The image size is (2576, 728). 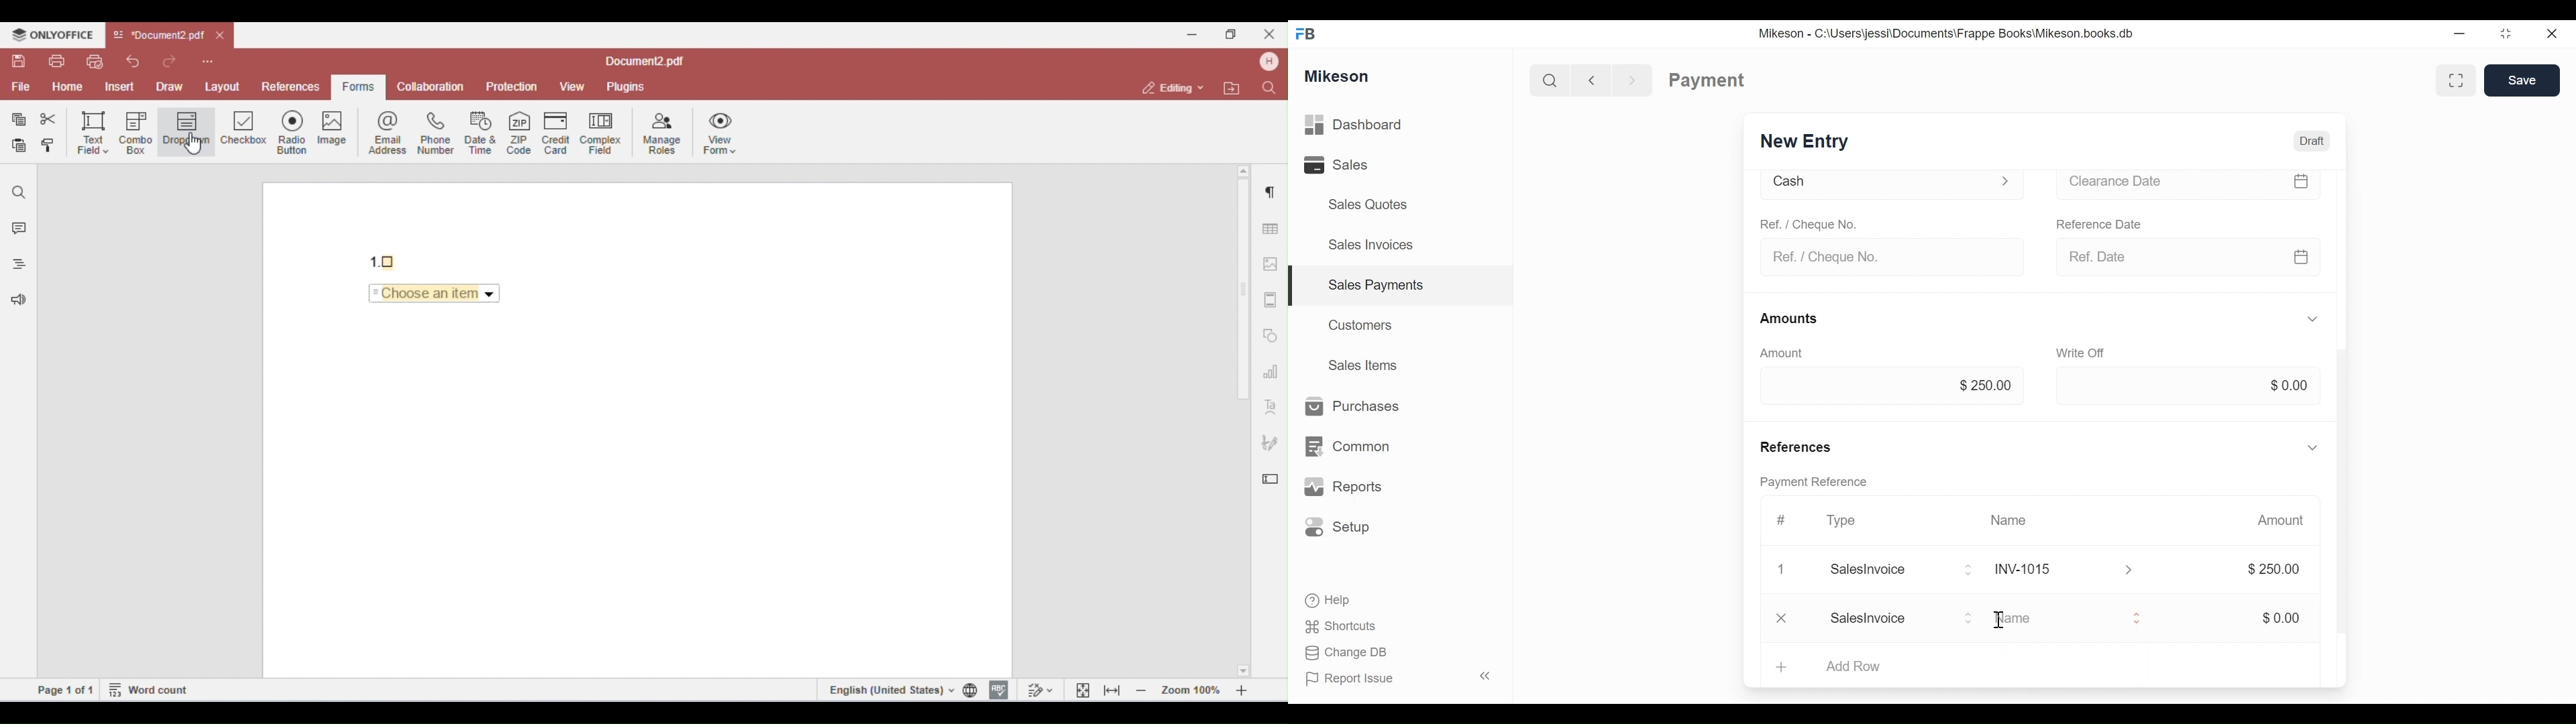 I want to click on Report Issue, so click(x=1356, y=679).